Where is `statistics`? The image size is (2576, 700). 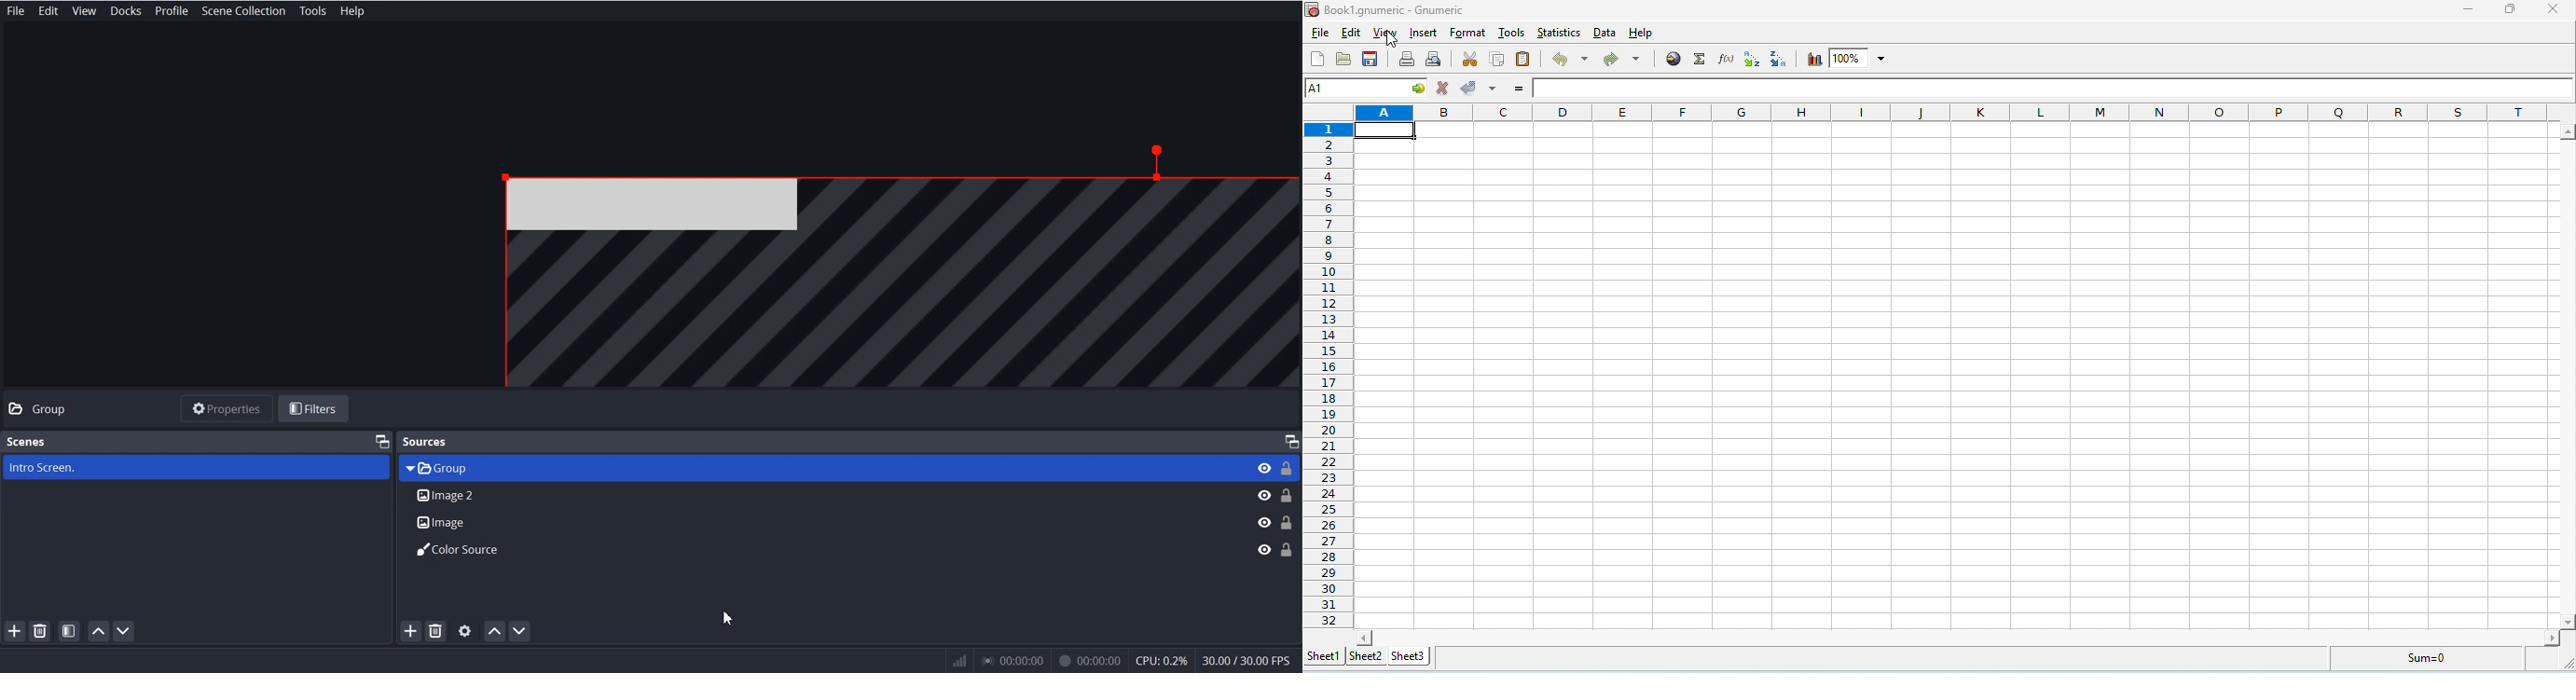 statistics is located at coordinates (1560, 33).